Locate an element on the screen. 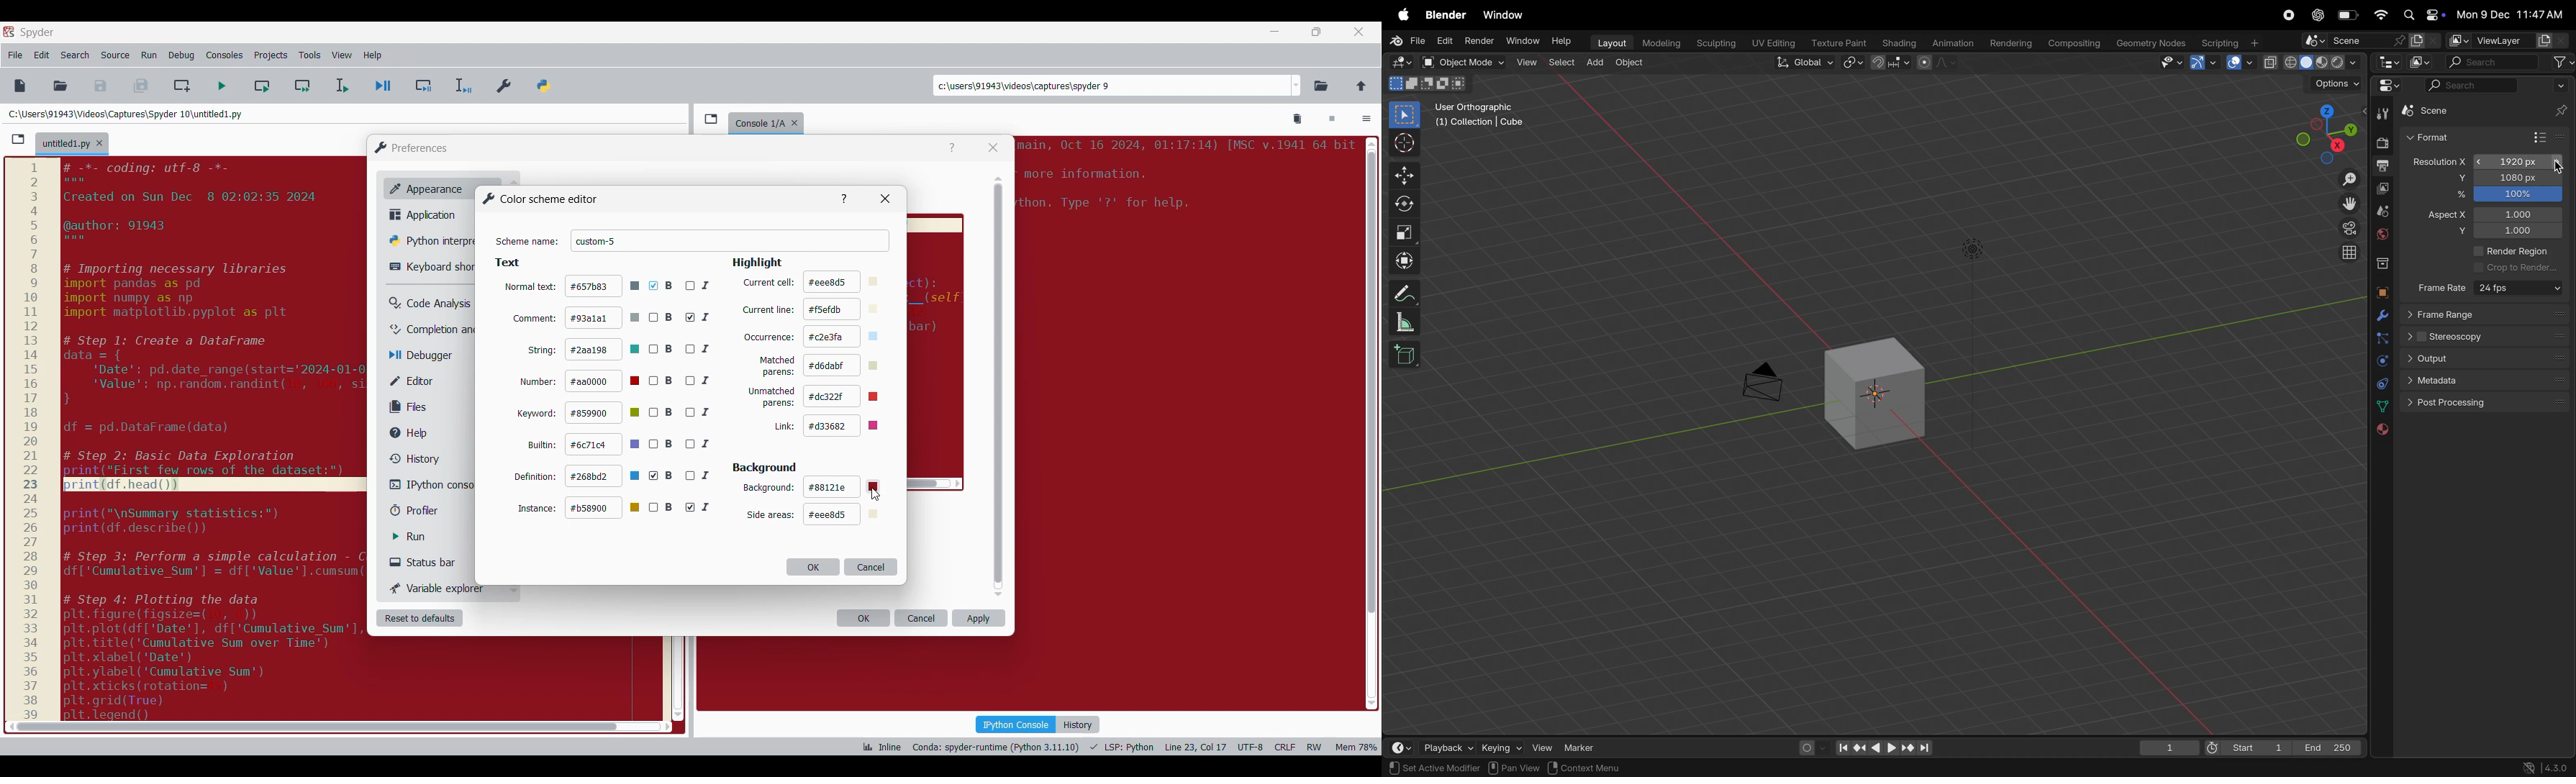 This screenshot has height=784, width=2576. orthographic view is located at coordinates (2348, 254).